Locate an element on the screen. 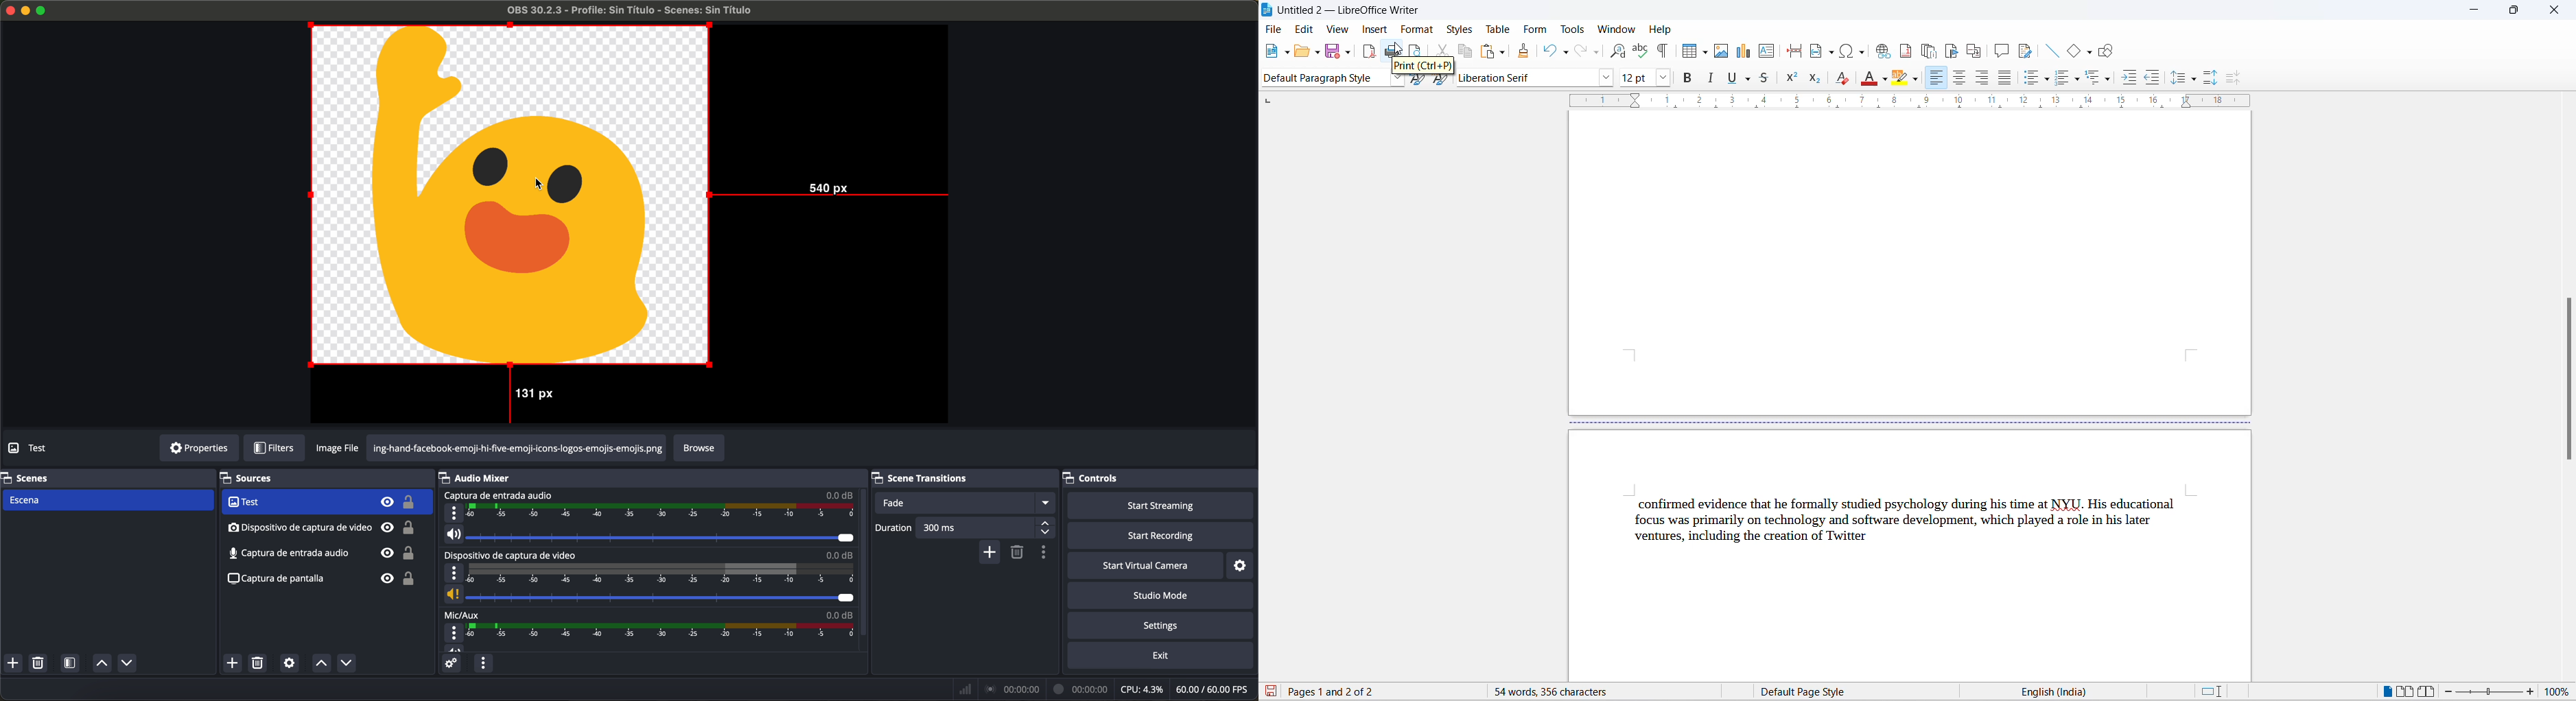  move source down is located at coordinates (344, 664).